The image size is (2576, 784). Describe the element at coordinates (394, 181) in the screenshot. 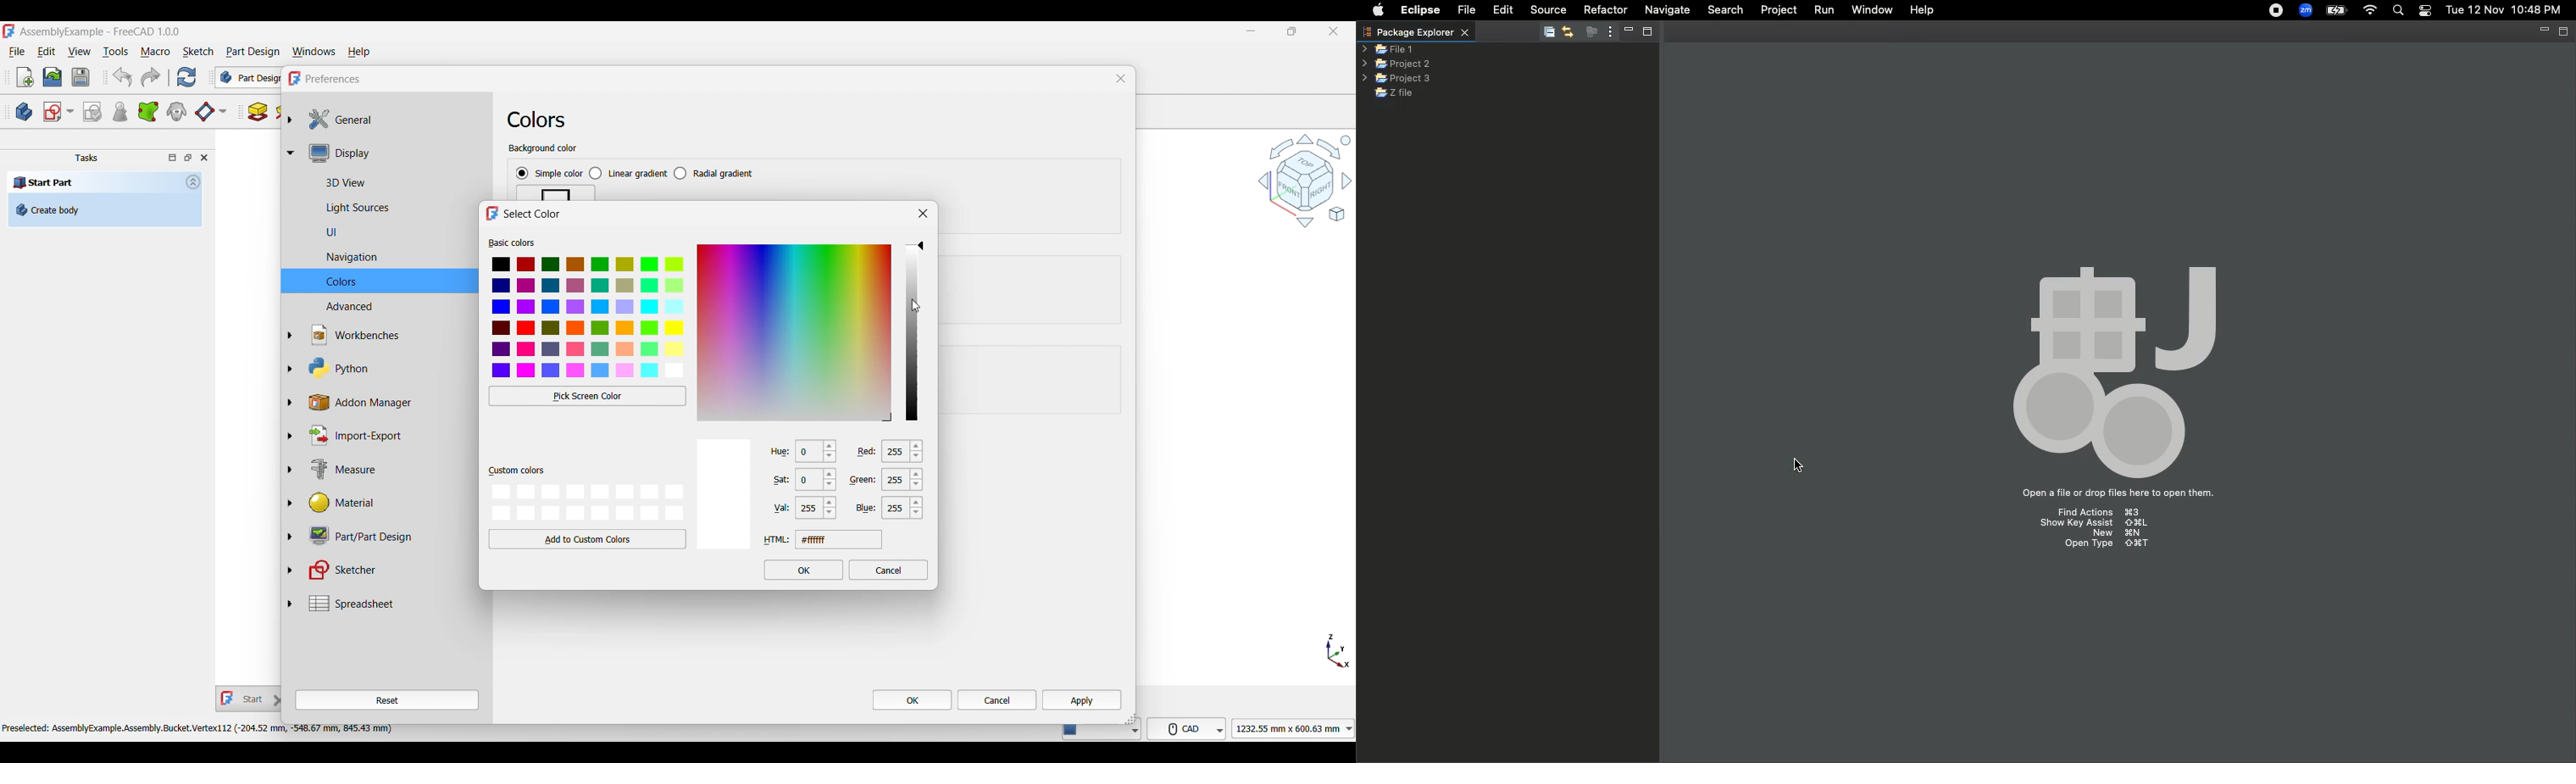

I see `3D View` at that location.